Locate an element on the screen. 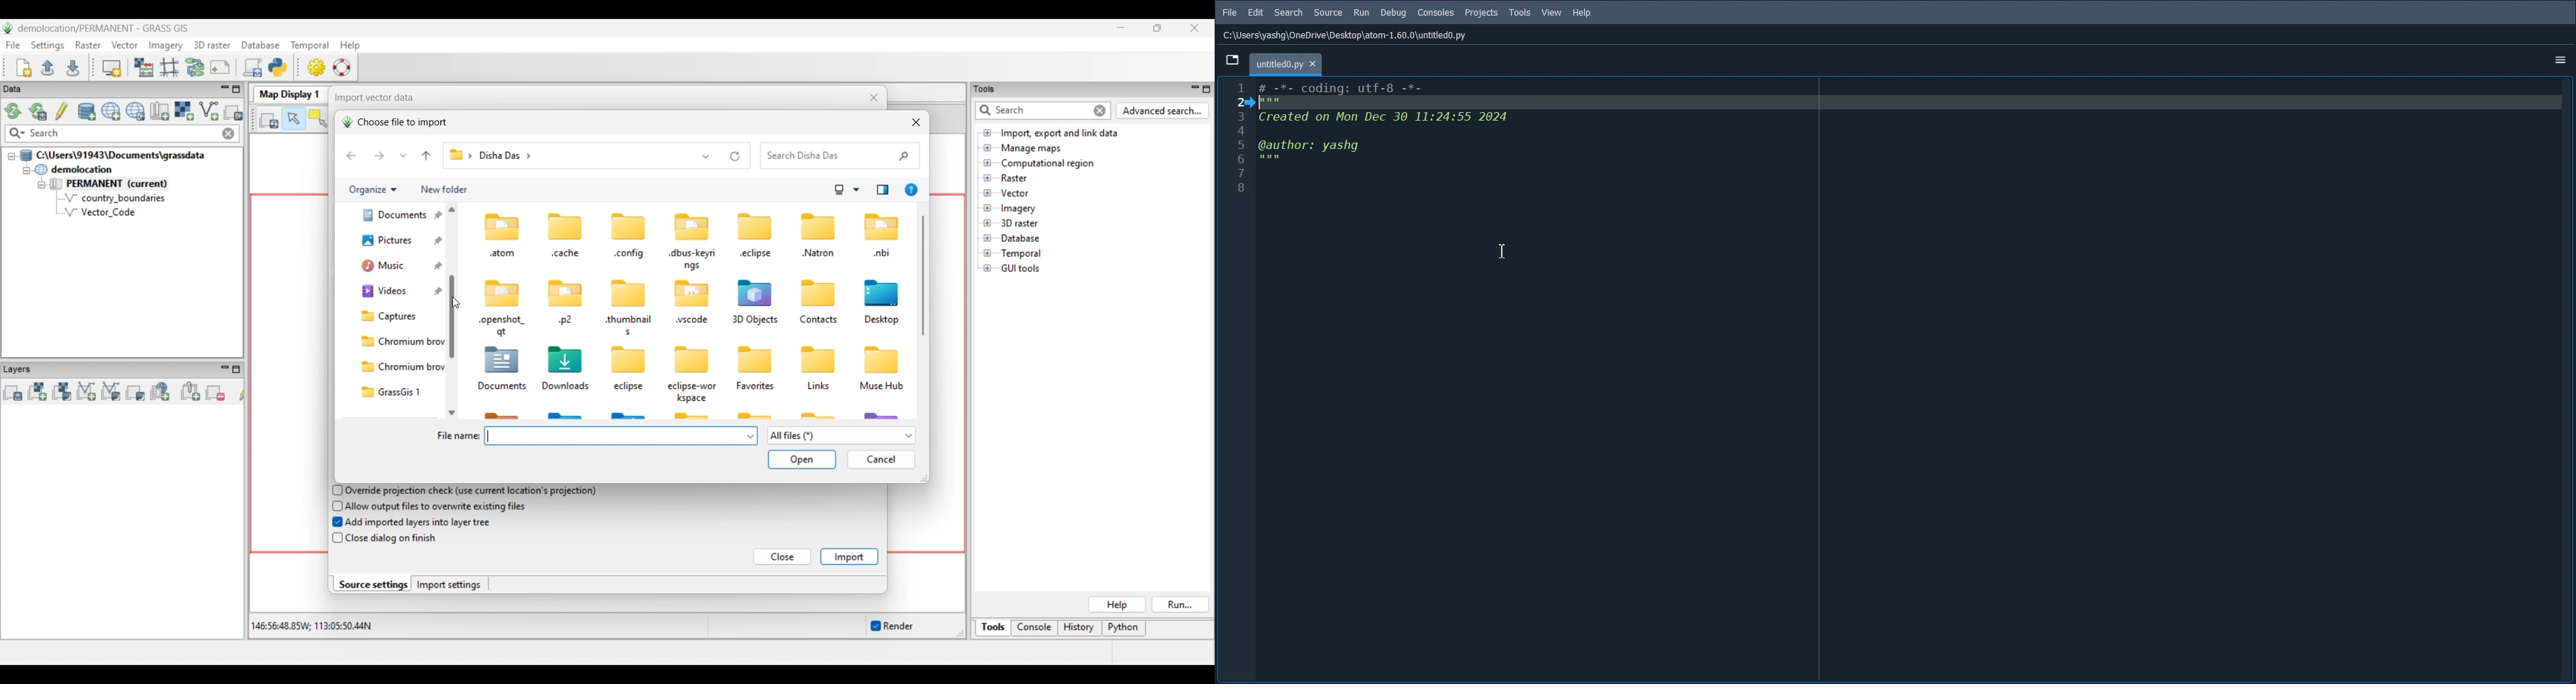 Image resolution: width=2576 pixels, height=700 pixels. Search is located at coordinates (1288, 13).